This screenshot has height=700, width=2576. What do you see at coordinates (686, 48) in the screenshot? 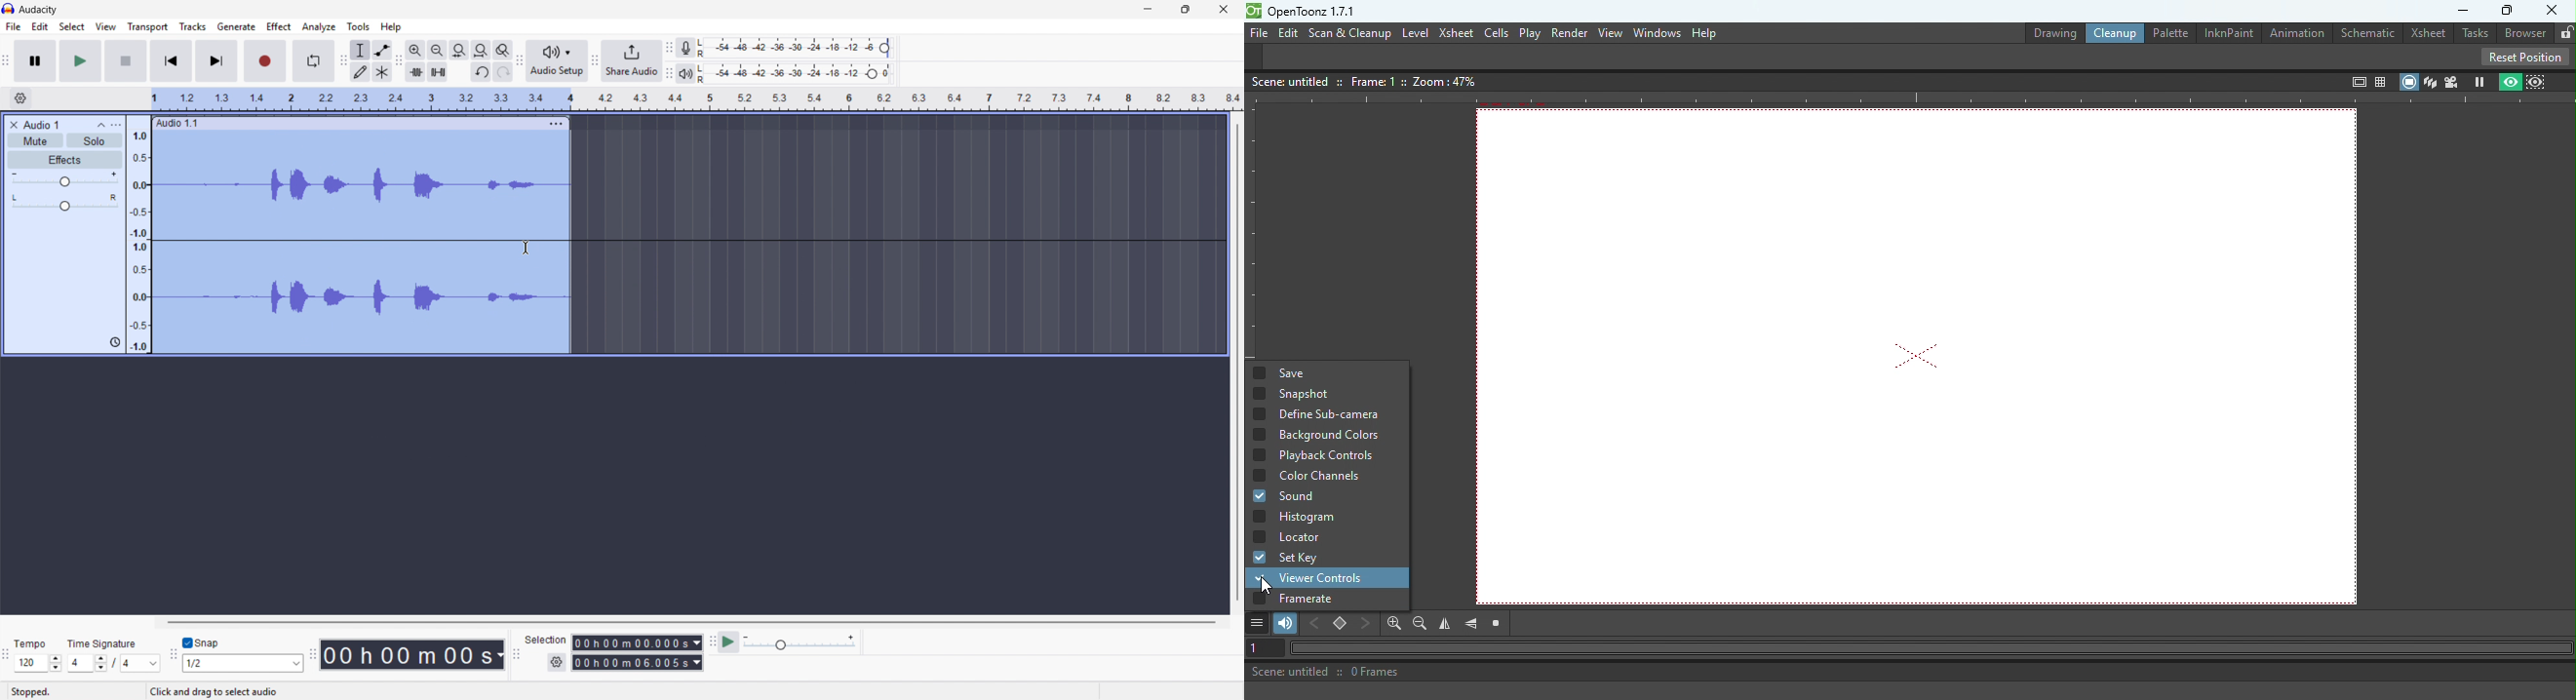
I see `Recording metre` at bounding box center [686, 48].